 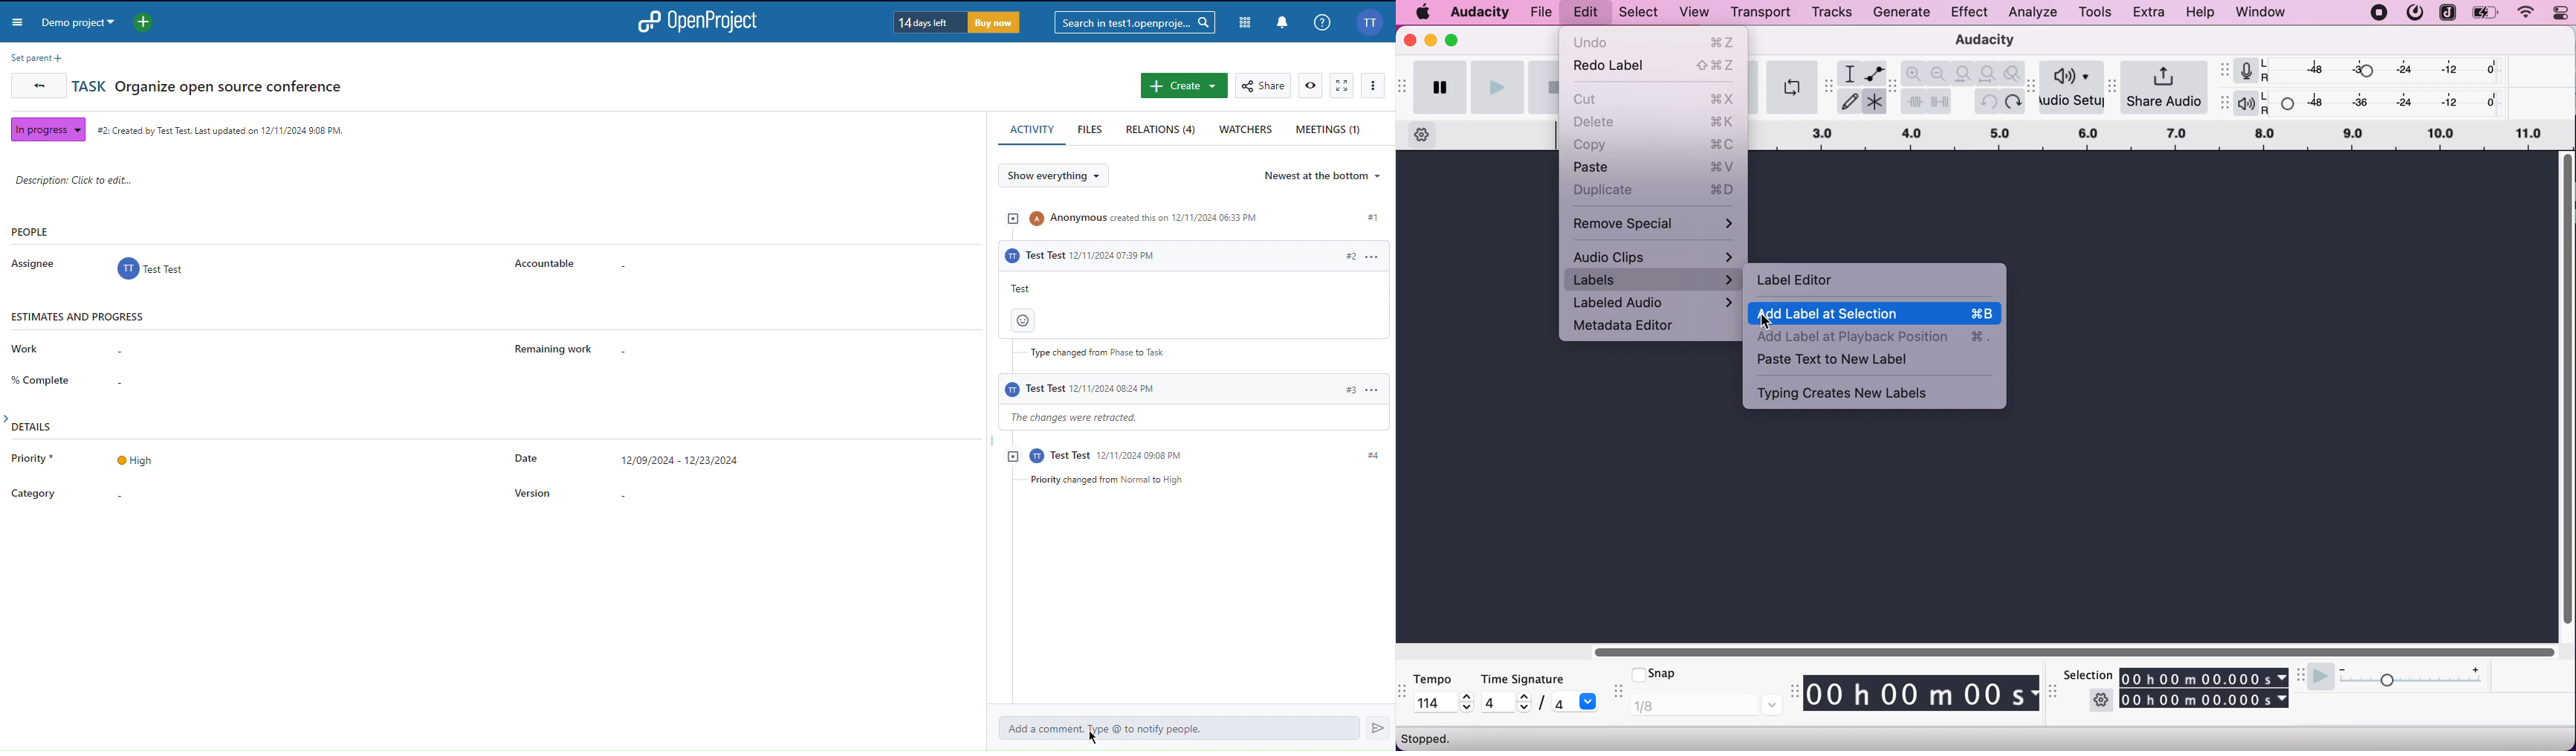 What do you see at coordinates (1850, 73) in the screenshot?
I see `selection tool` at bounding box center [1850, 73].